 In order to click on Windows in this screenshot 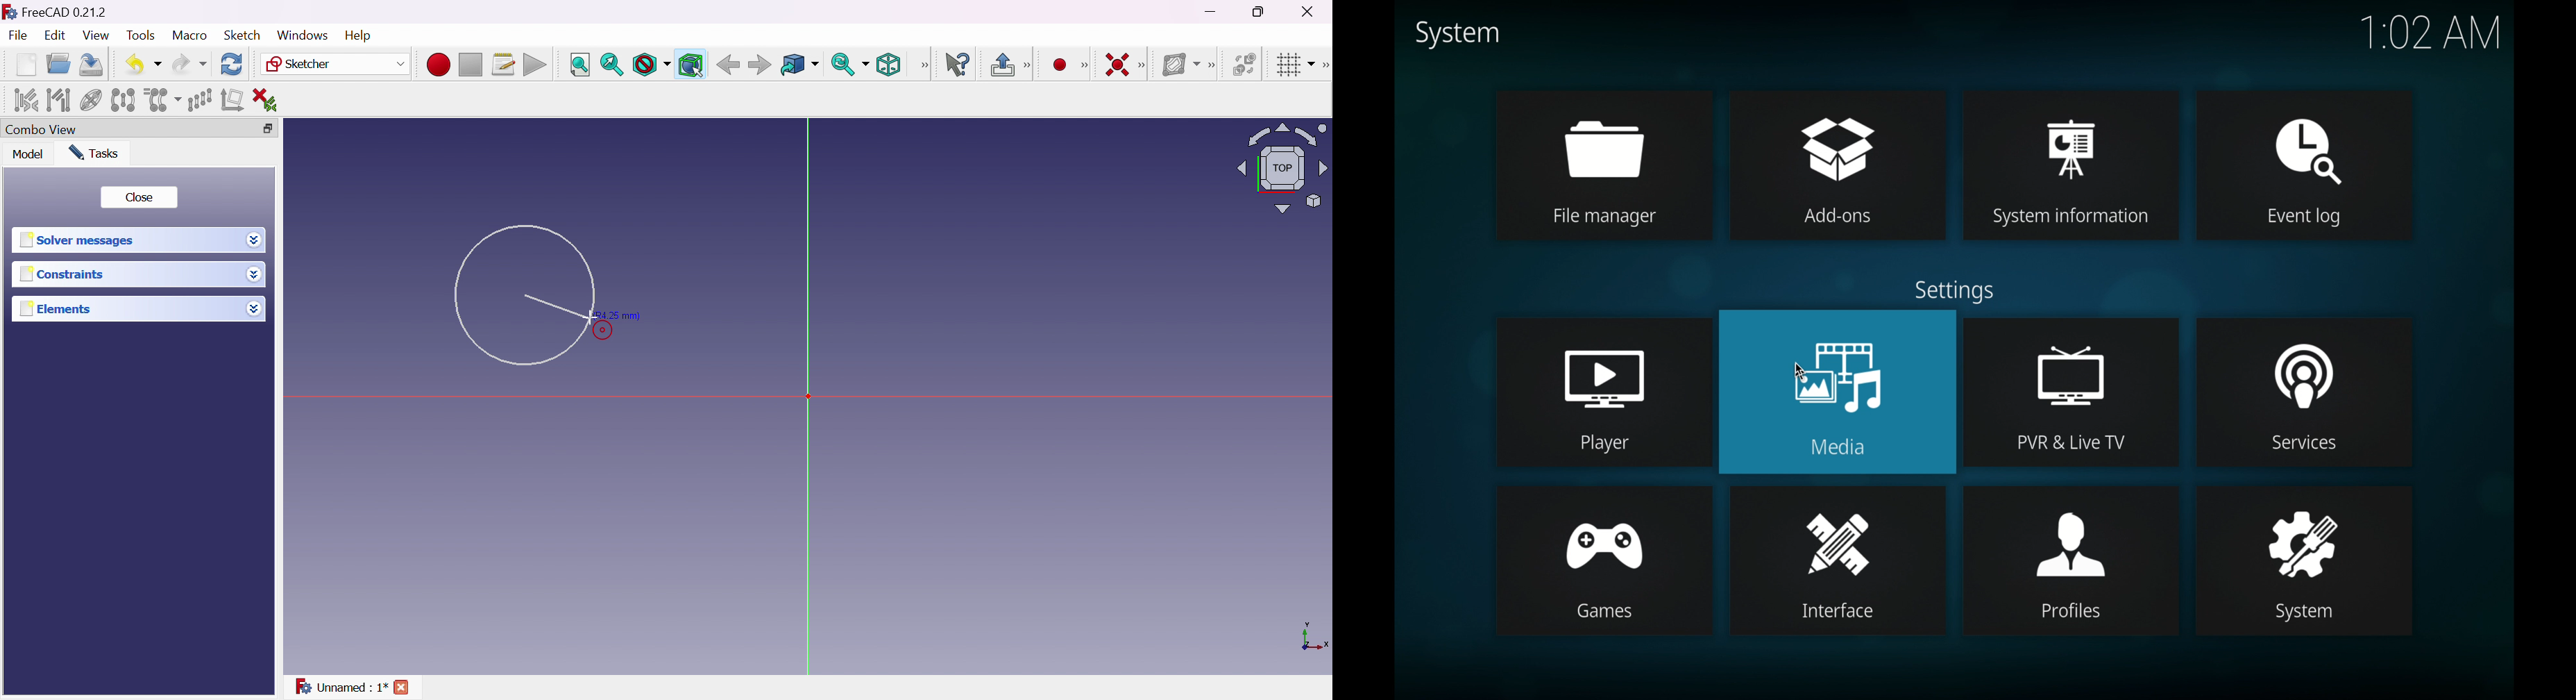, I will do `click(303, 35)`.